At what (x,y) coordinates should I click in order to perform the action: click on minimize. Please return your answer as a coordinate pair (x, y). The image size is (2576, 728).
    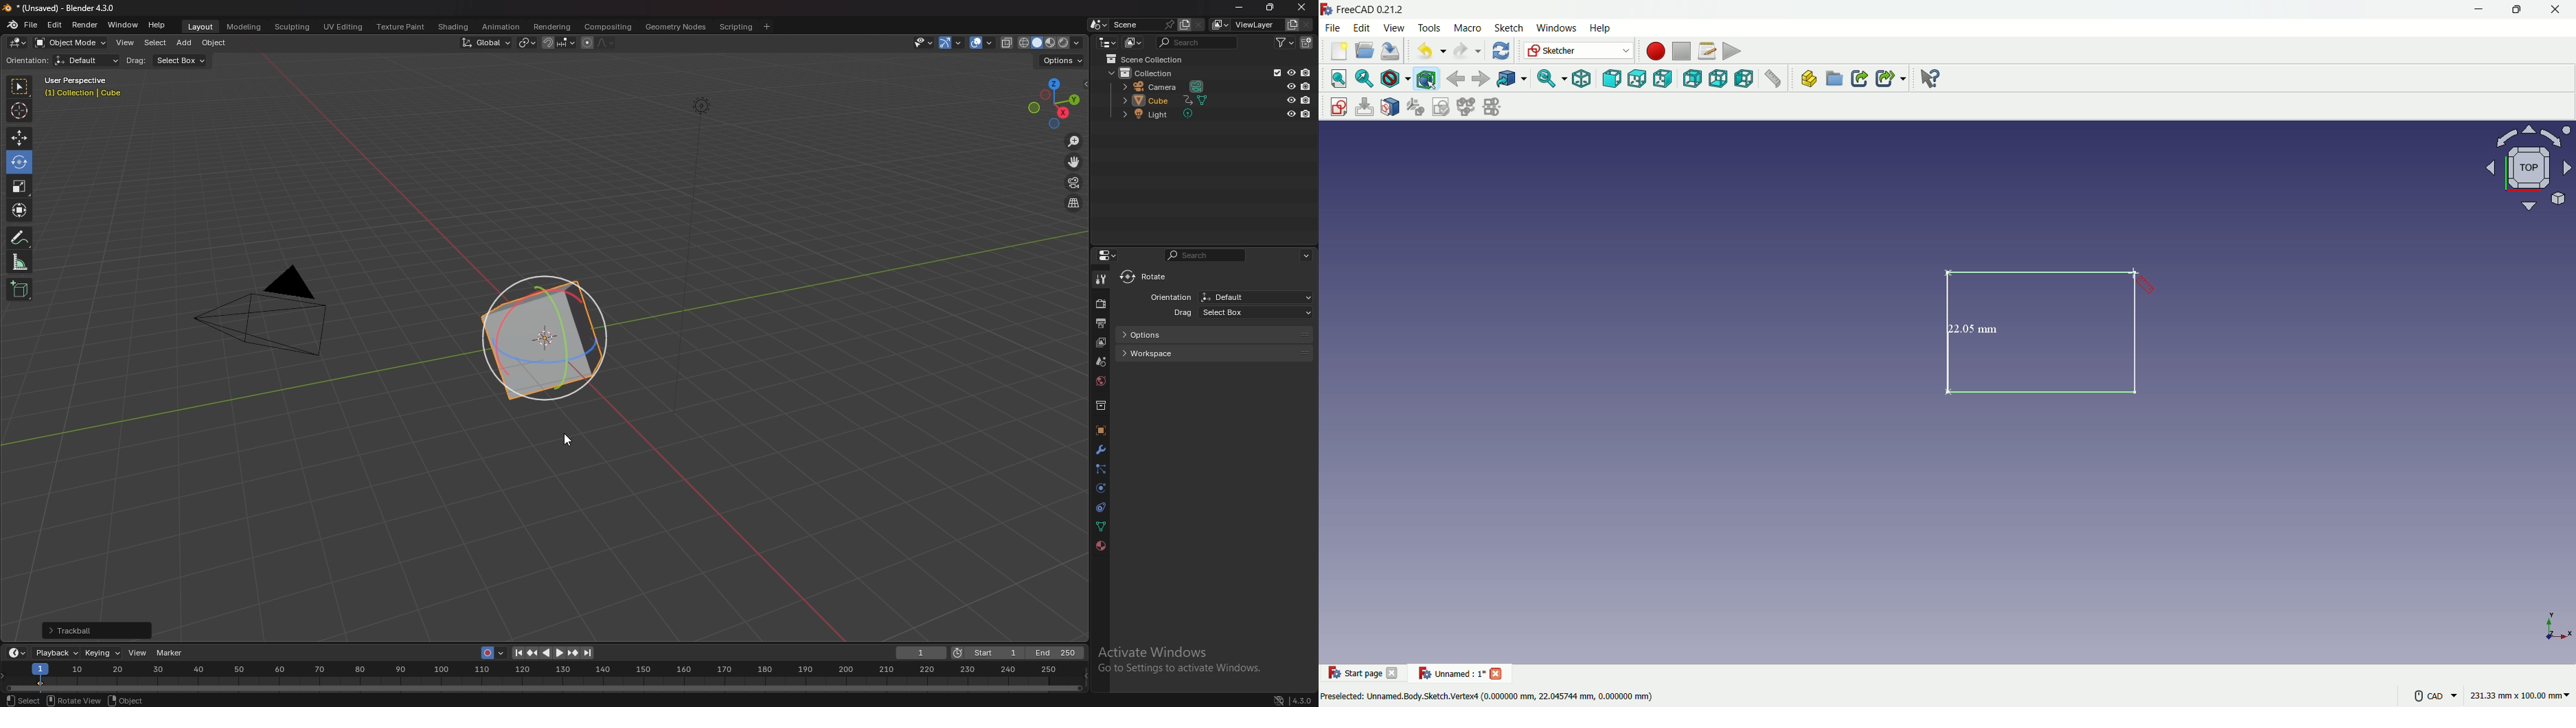
    Looking at the image, I should click on (2477, 10).